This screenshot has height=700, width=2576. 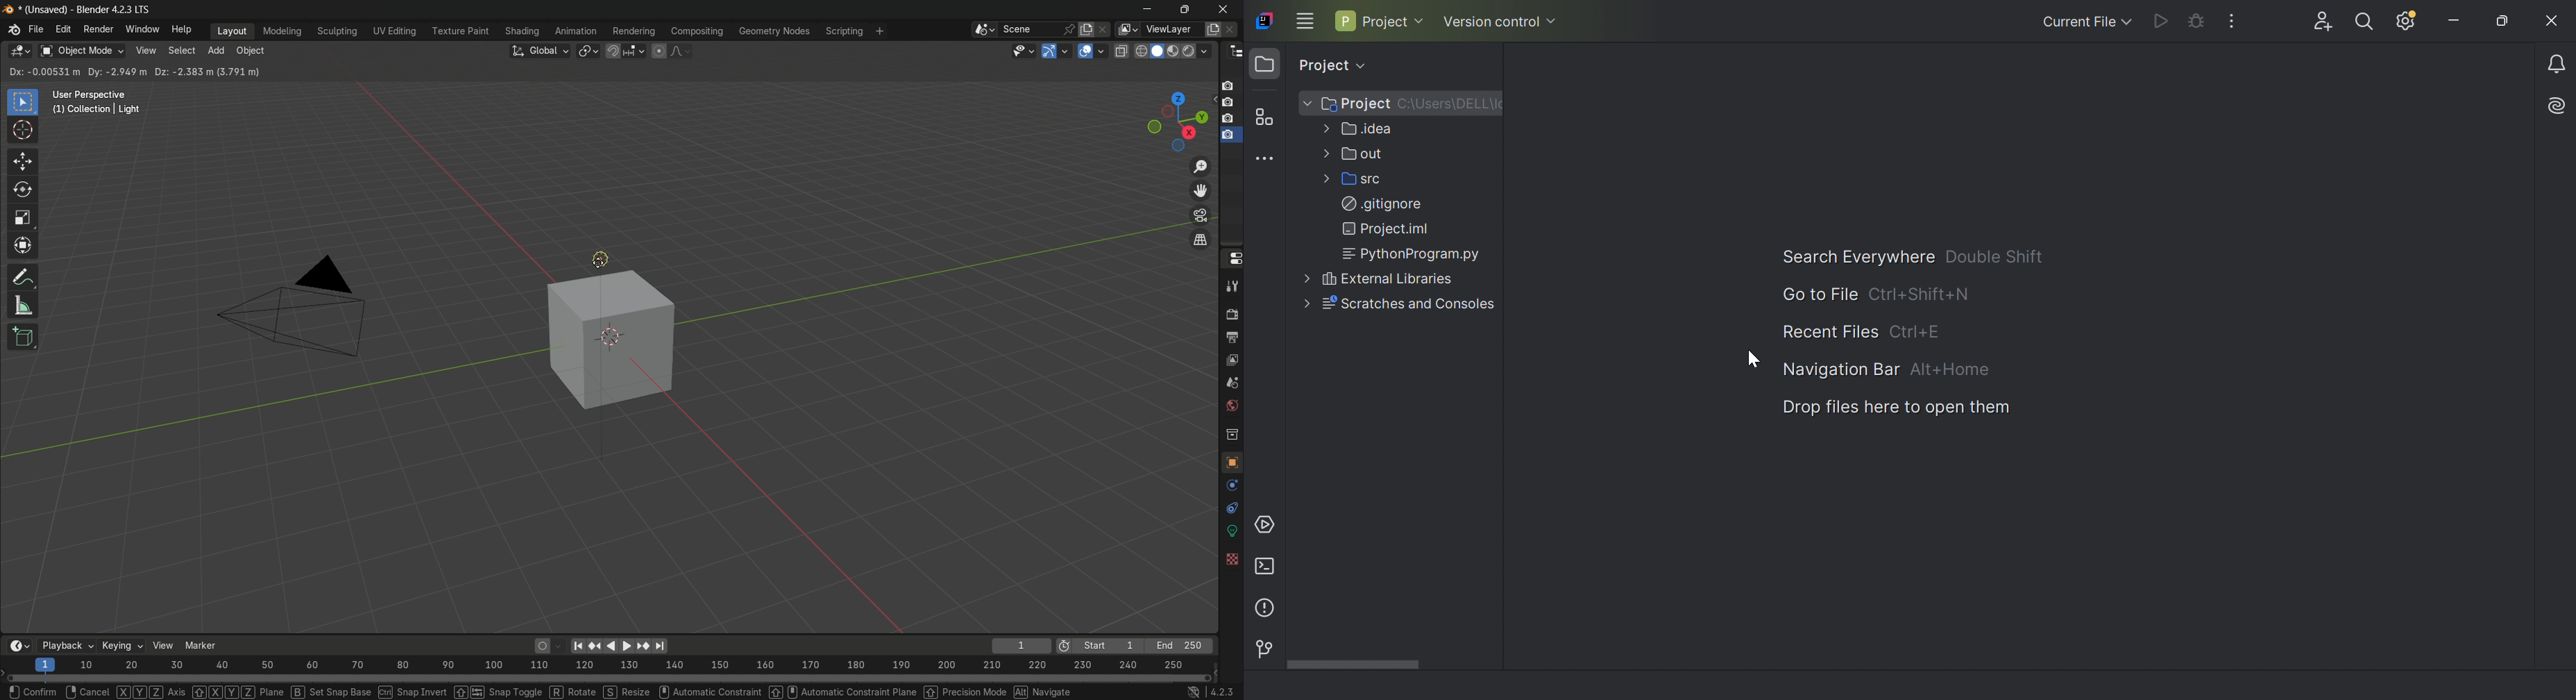 What do you see at coordinates (1849, 256) in the screenshot?
I see `Search everywhere` at bounding box center [1849, 256].